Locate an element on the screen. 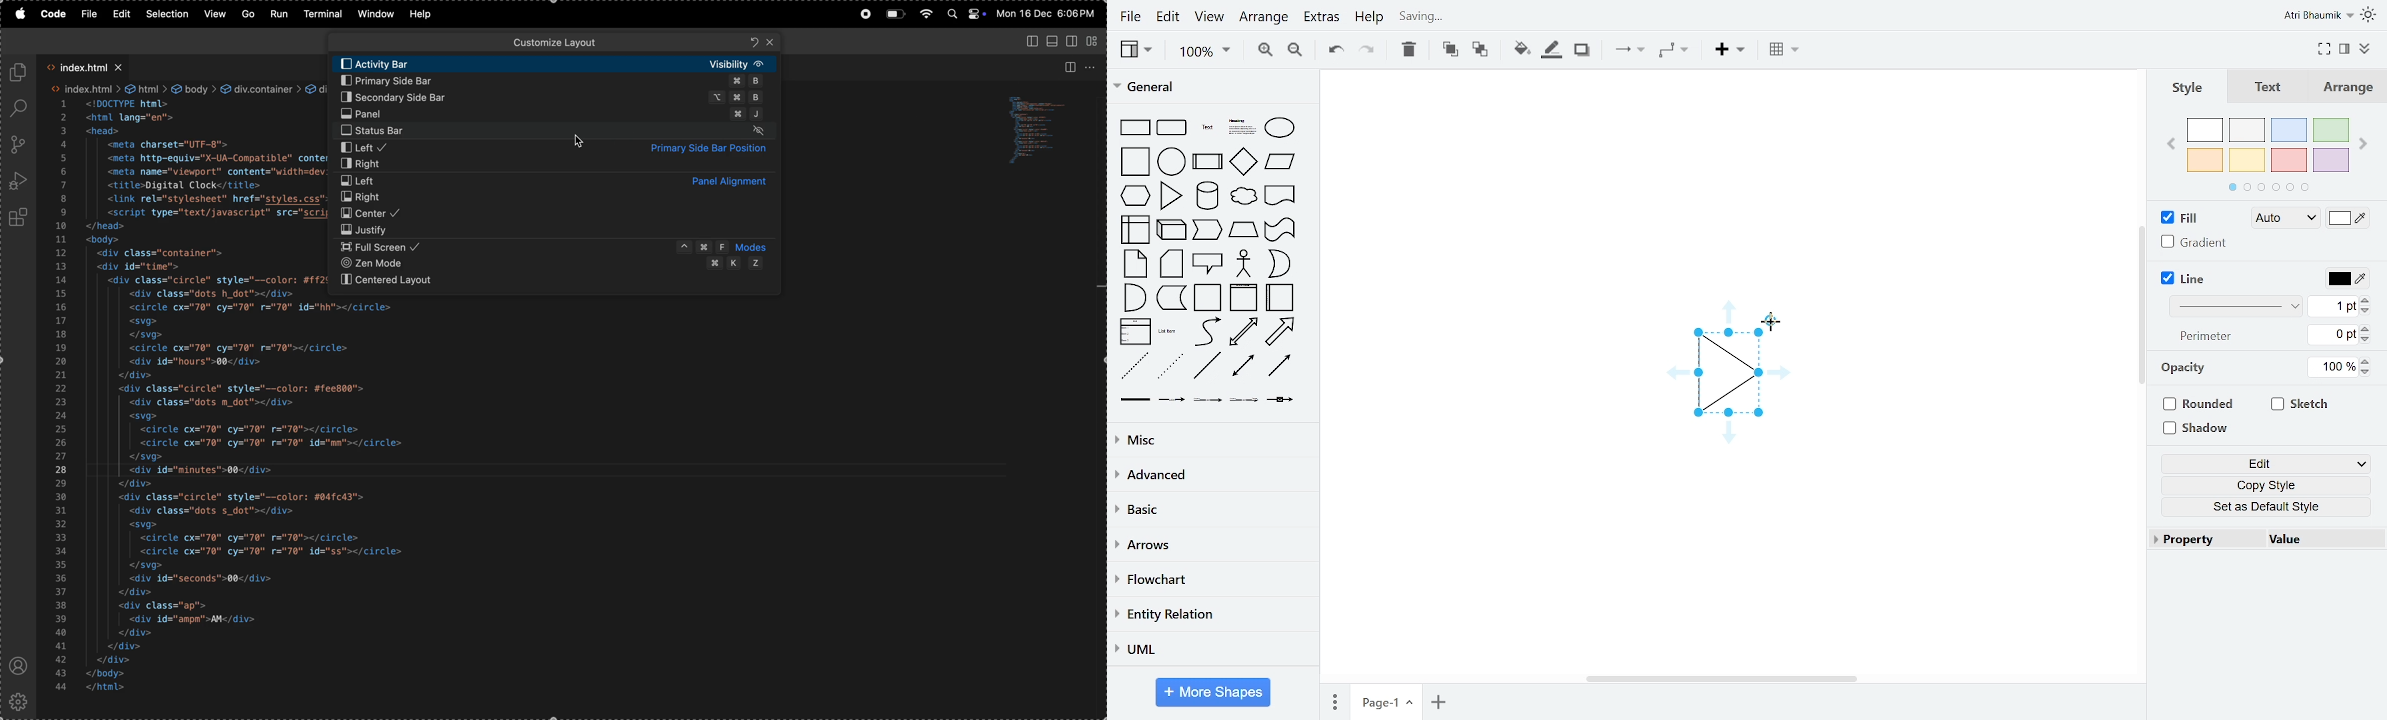  arrange is located at coordinates (1265, 17).